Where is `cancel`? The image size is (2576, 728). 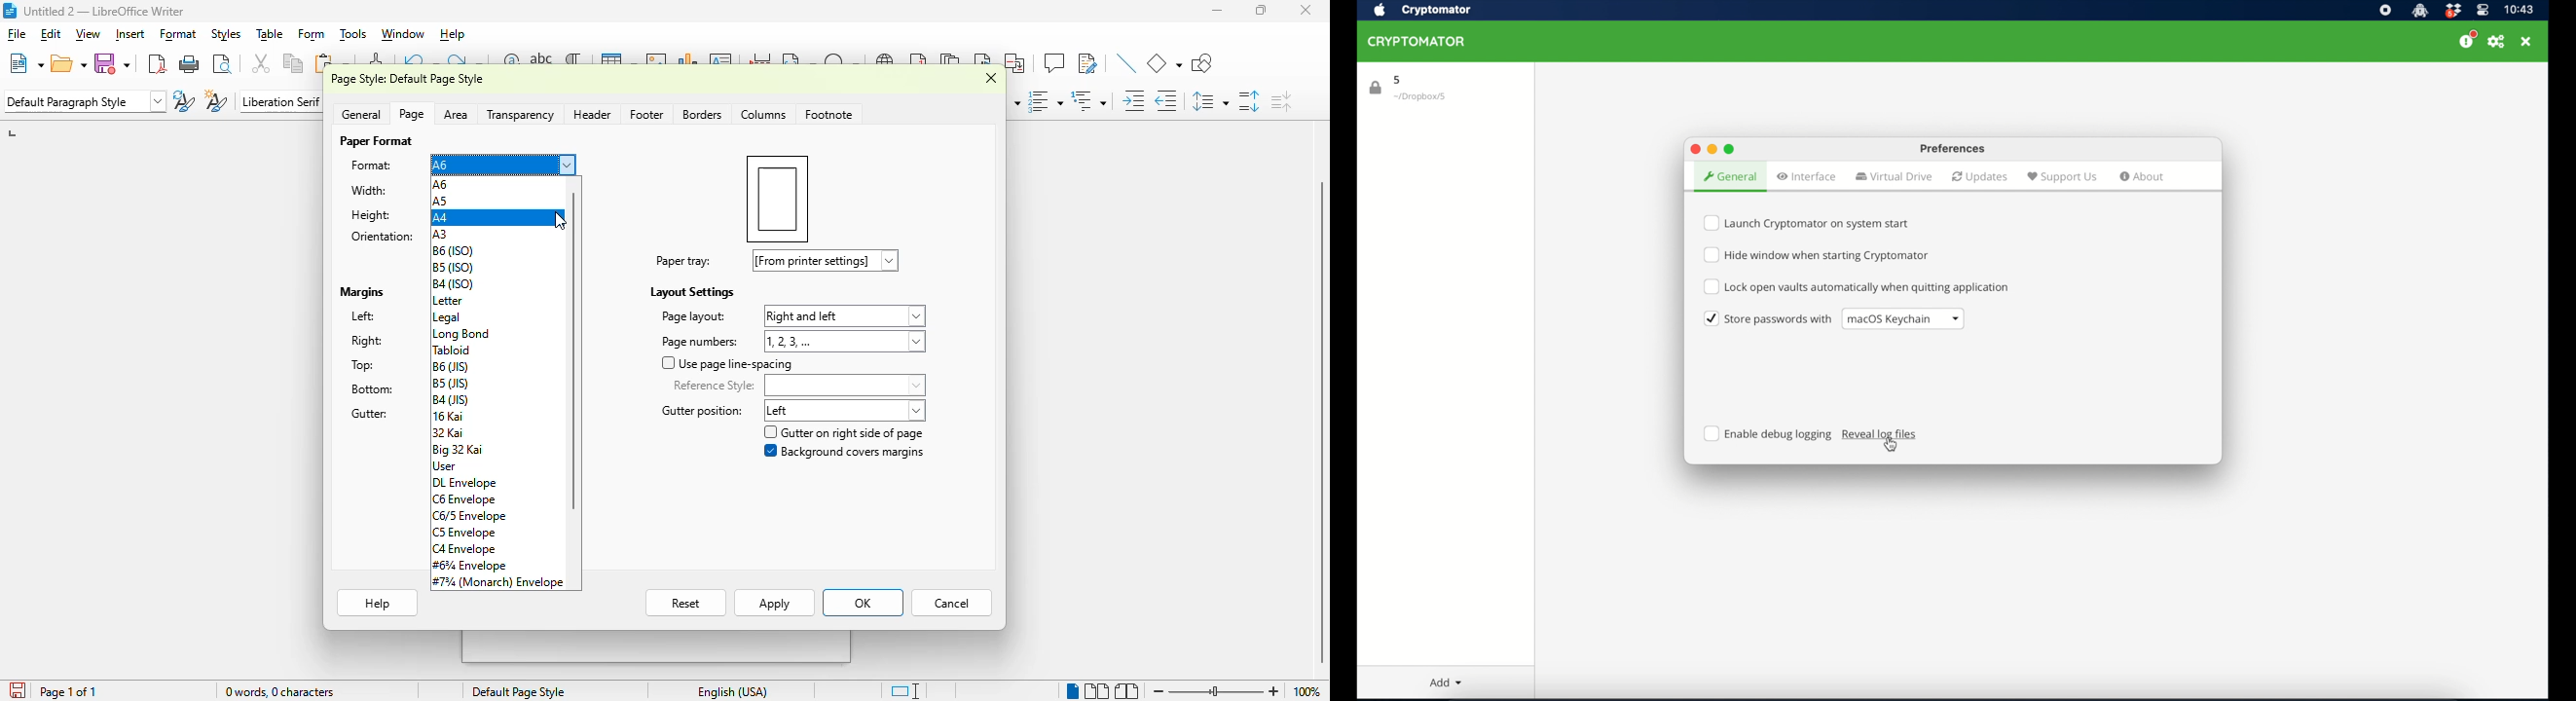
cancel is located at coordinates (954, 603).